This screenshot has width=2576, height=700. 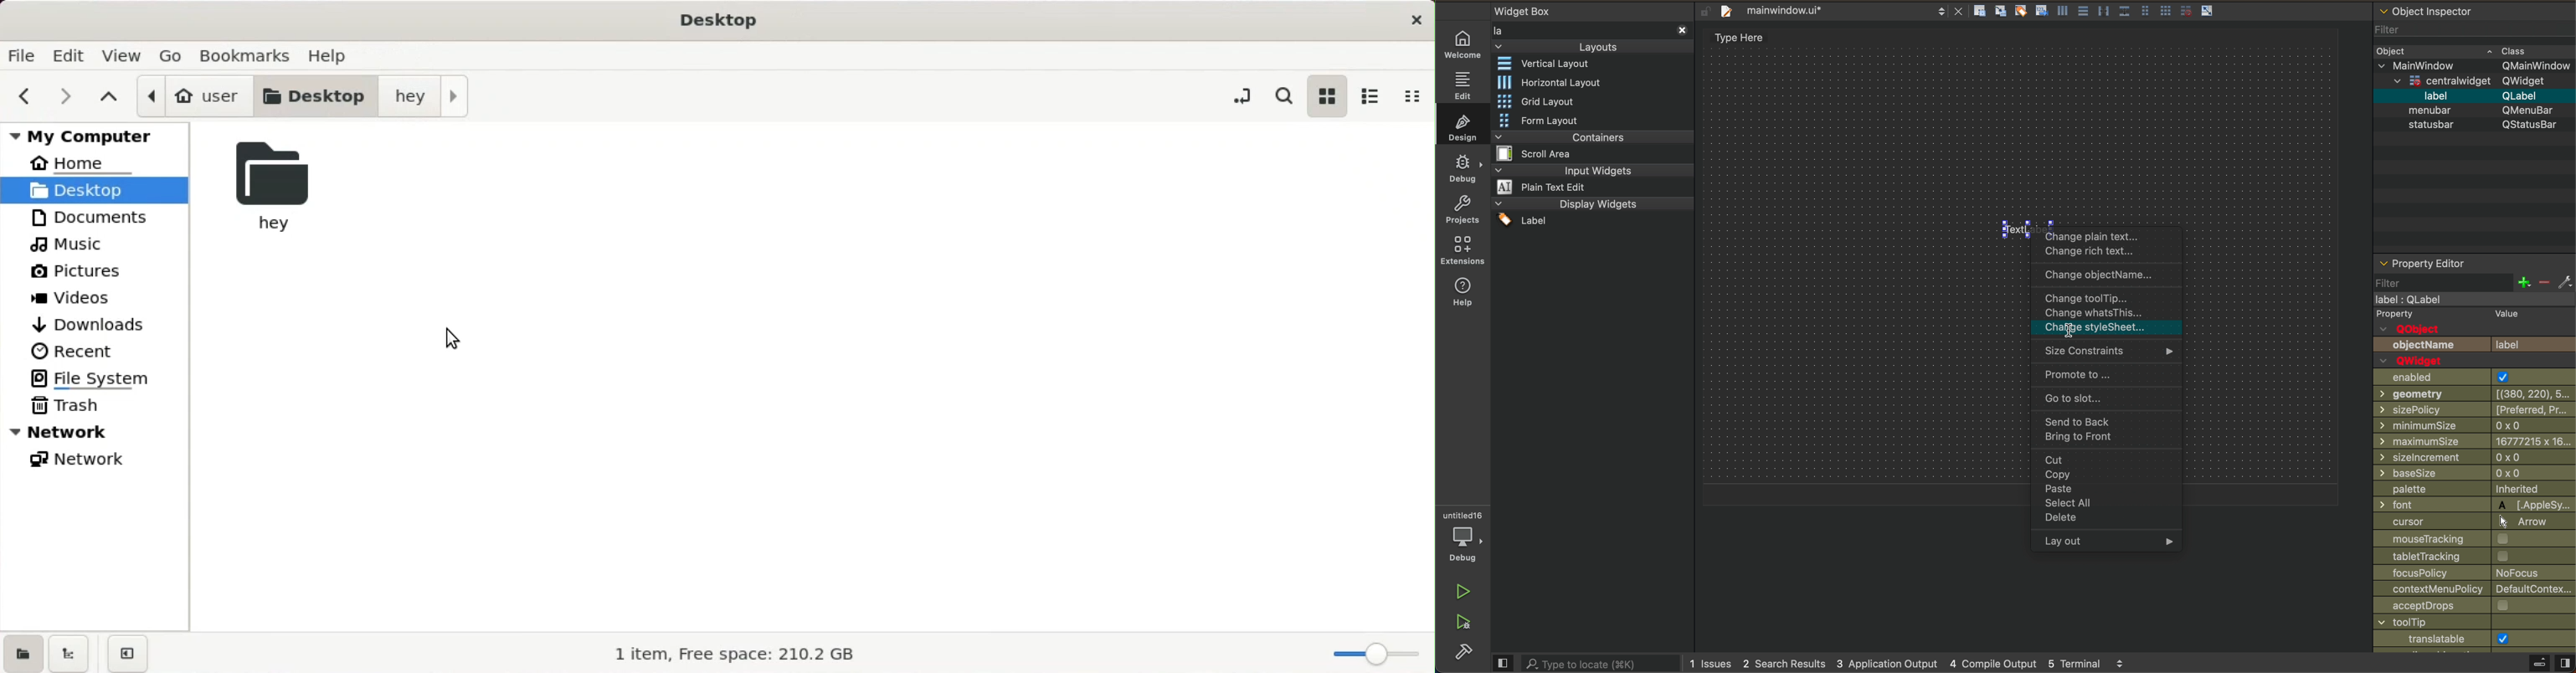 I want to click on promote to, so click(x=2102, y=375).